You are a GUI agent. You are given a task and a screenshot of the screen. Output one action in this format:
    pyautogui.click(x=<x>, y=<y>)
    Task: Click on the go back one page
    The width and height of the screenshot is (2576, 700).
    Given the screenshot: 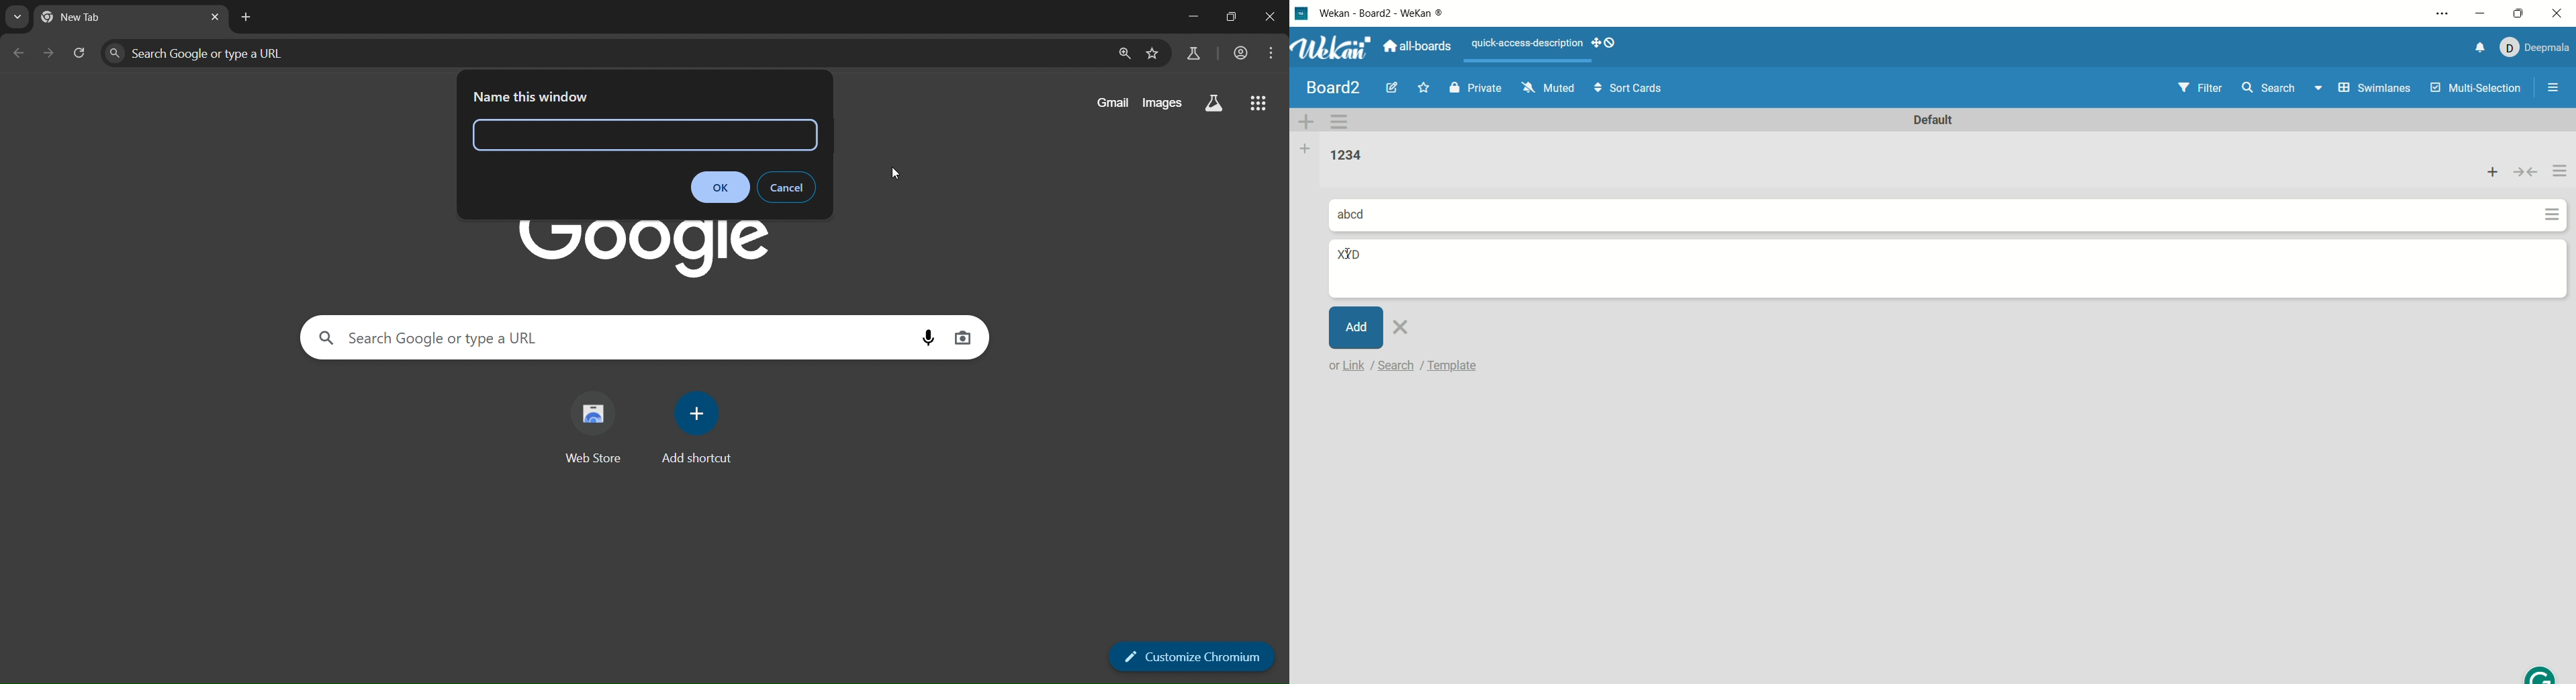 What is the action you would take?
    pyautogui.click(x=20, y=51)
    